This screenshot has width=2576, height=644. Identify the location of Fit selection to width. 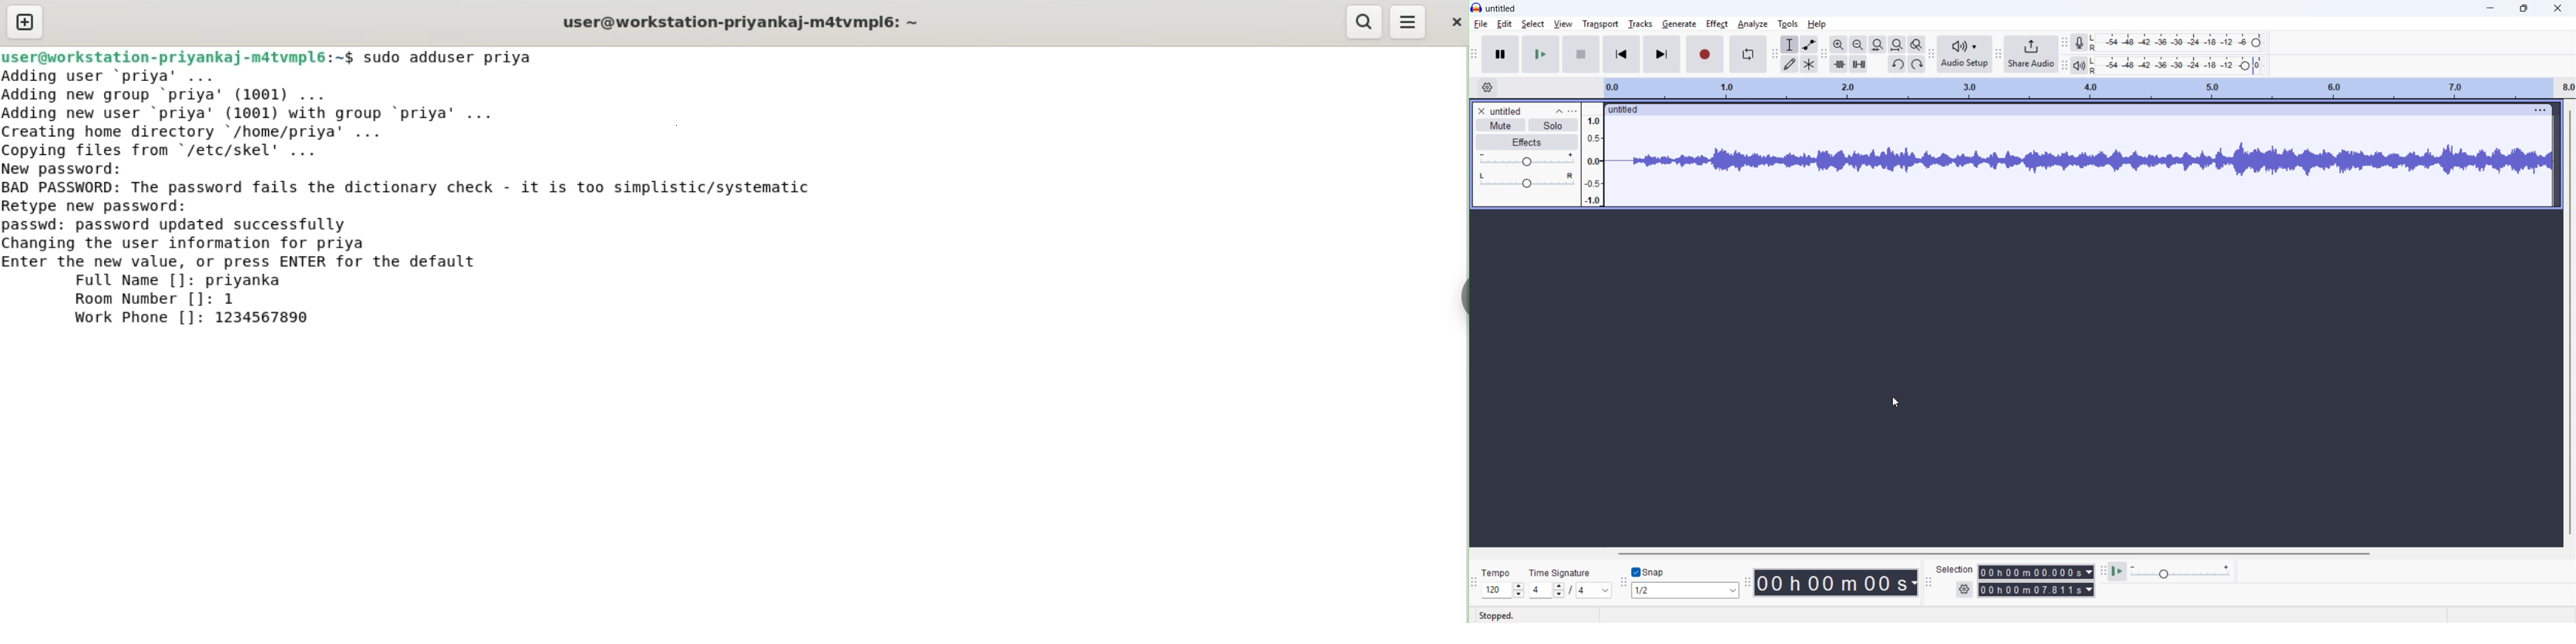
(1877, 45).